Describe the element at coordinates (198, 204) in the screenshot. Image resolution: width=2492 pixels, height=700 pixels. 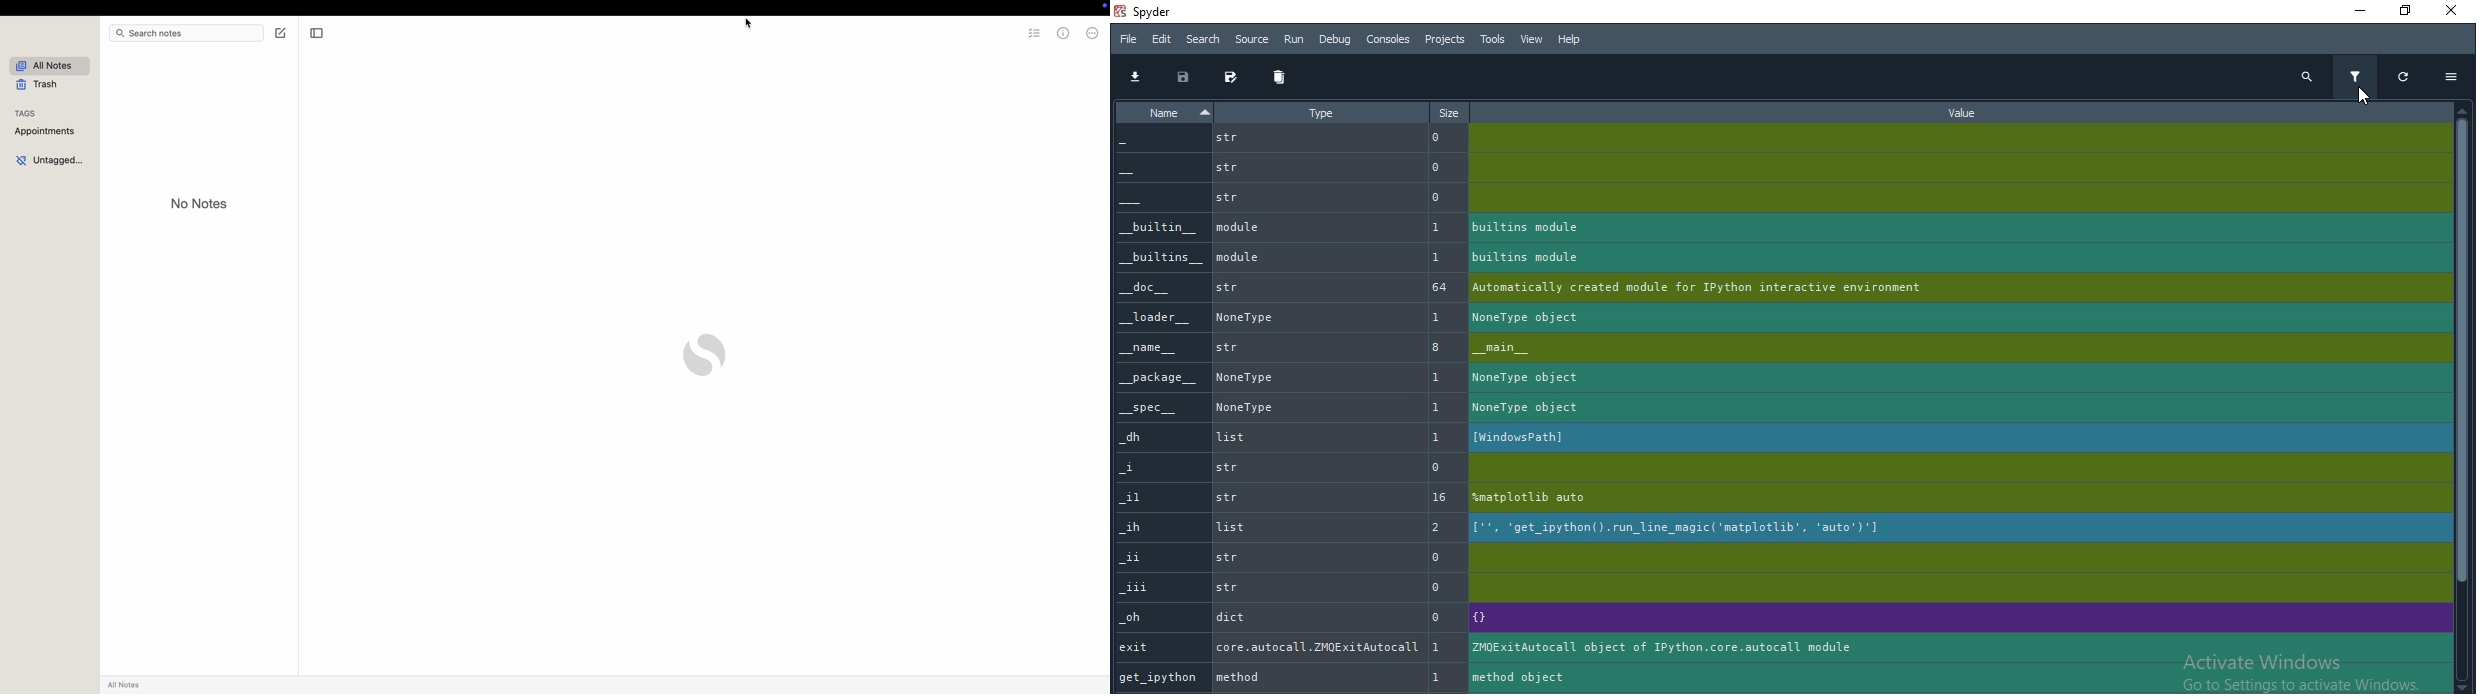
I see `no notes` at that location.